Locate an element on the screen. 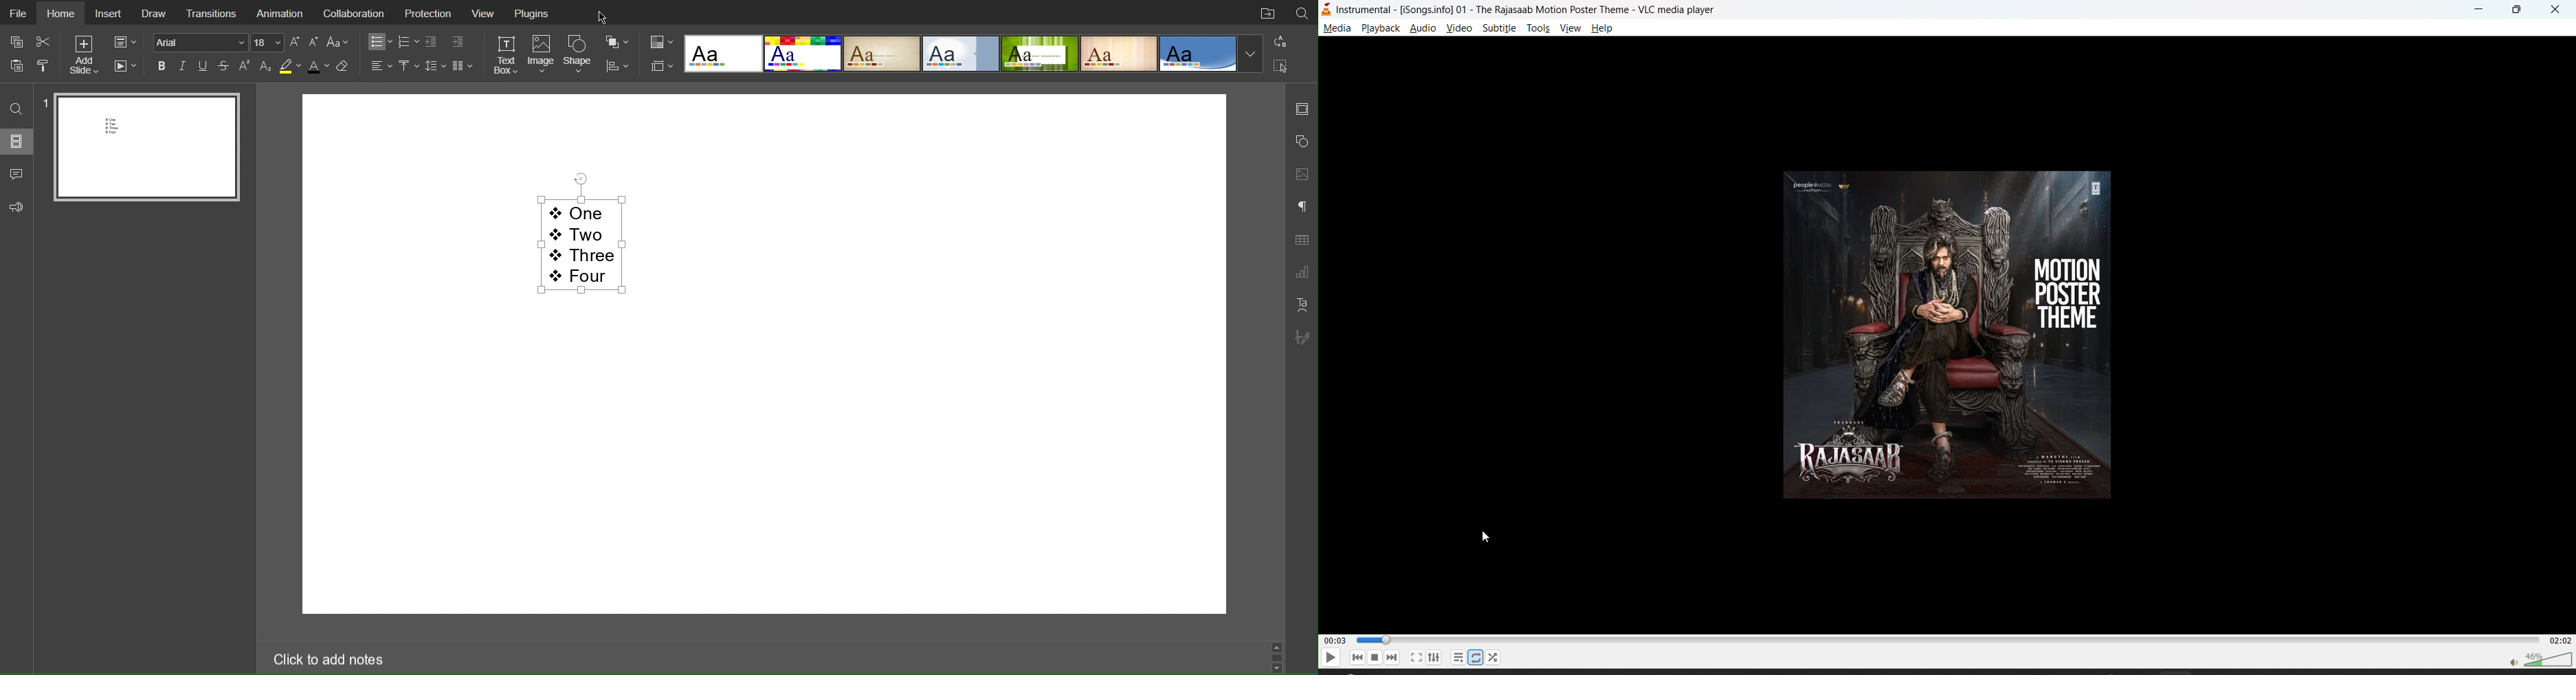 The image size is (2576, 700). Table is located at coordinates (1303, 239).